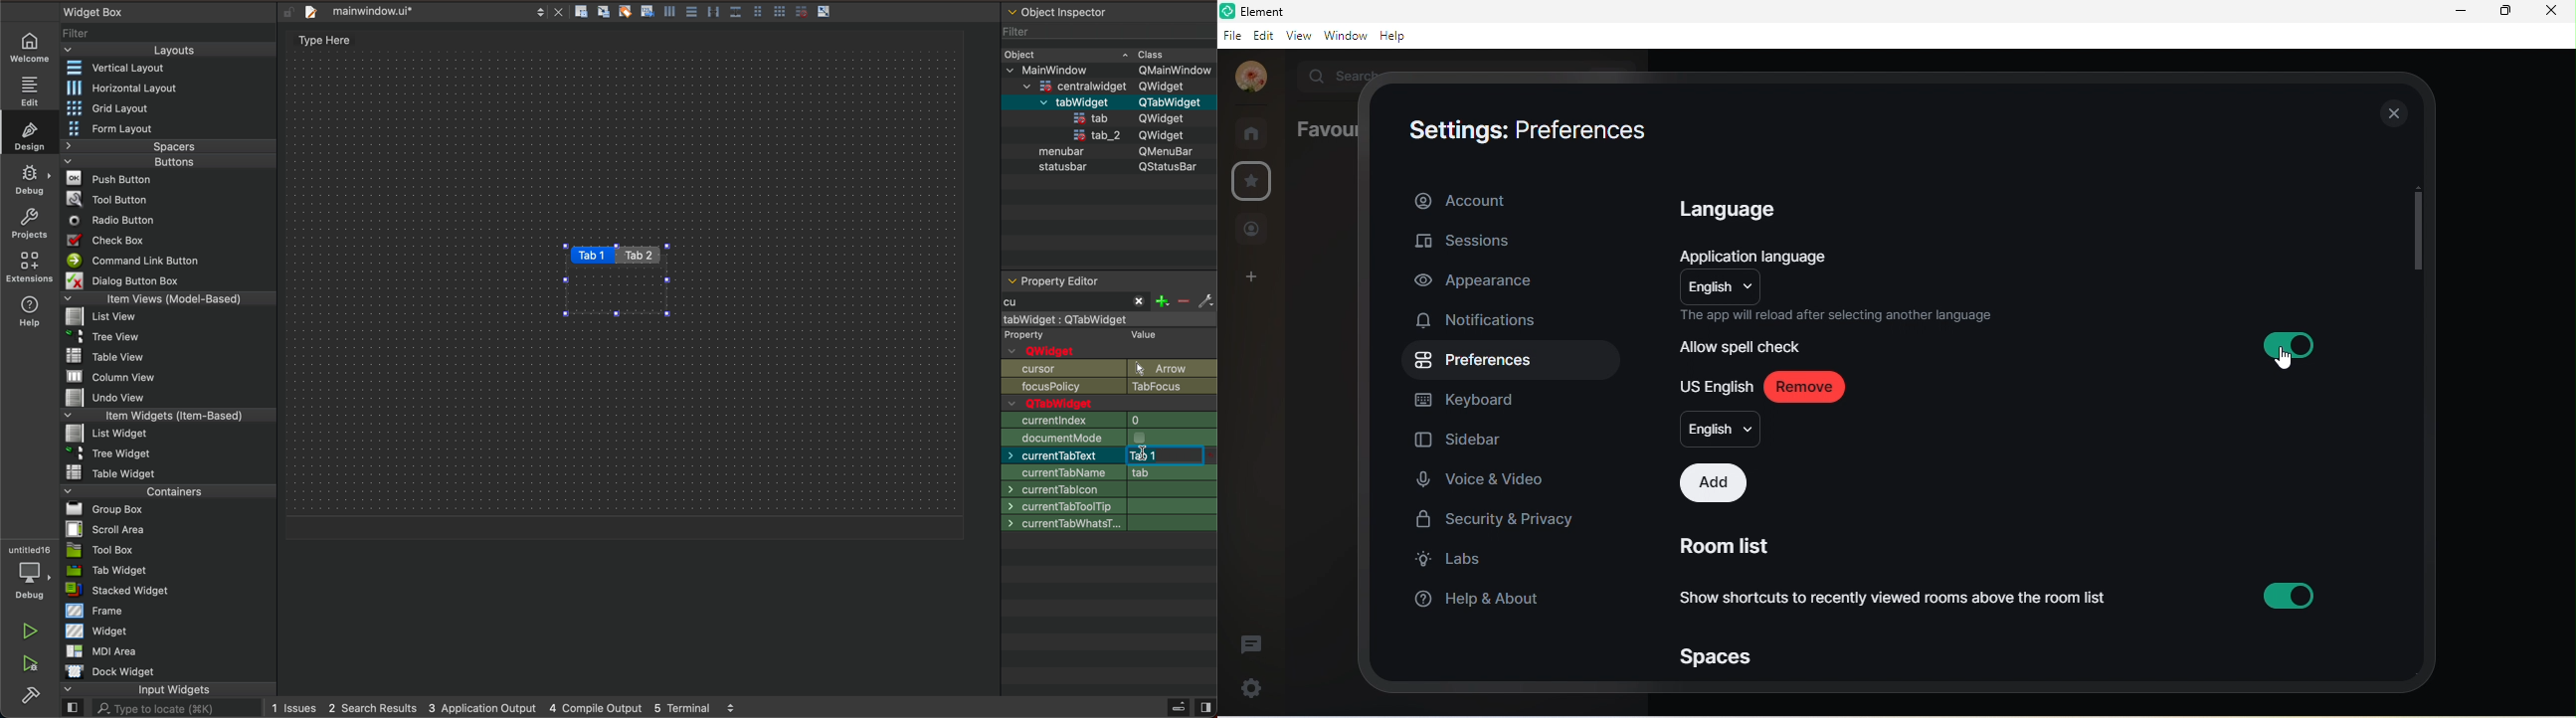 The width and height of the screenshot is (2576, 728). What do you see at coordinates (29, 633) in the screenshot?
I see `play` at bounding box center [29, 633].